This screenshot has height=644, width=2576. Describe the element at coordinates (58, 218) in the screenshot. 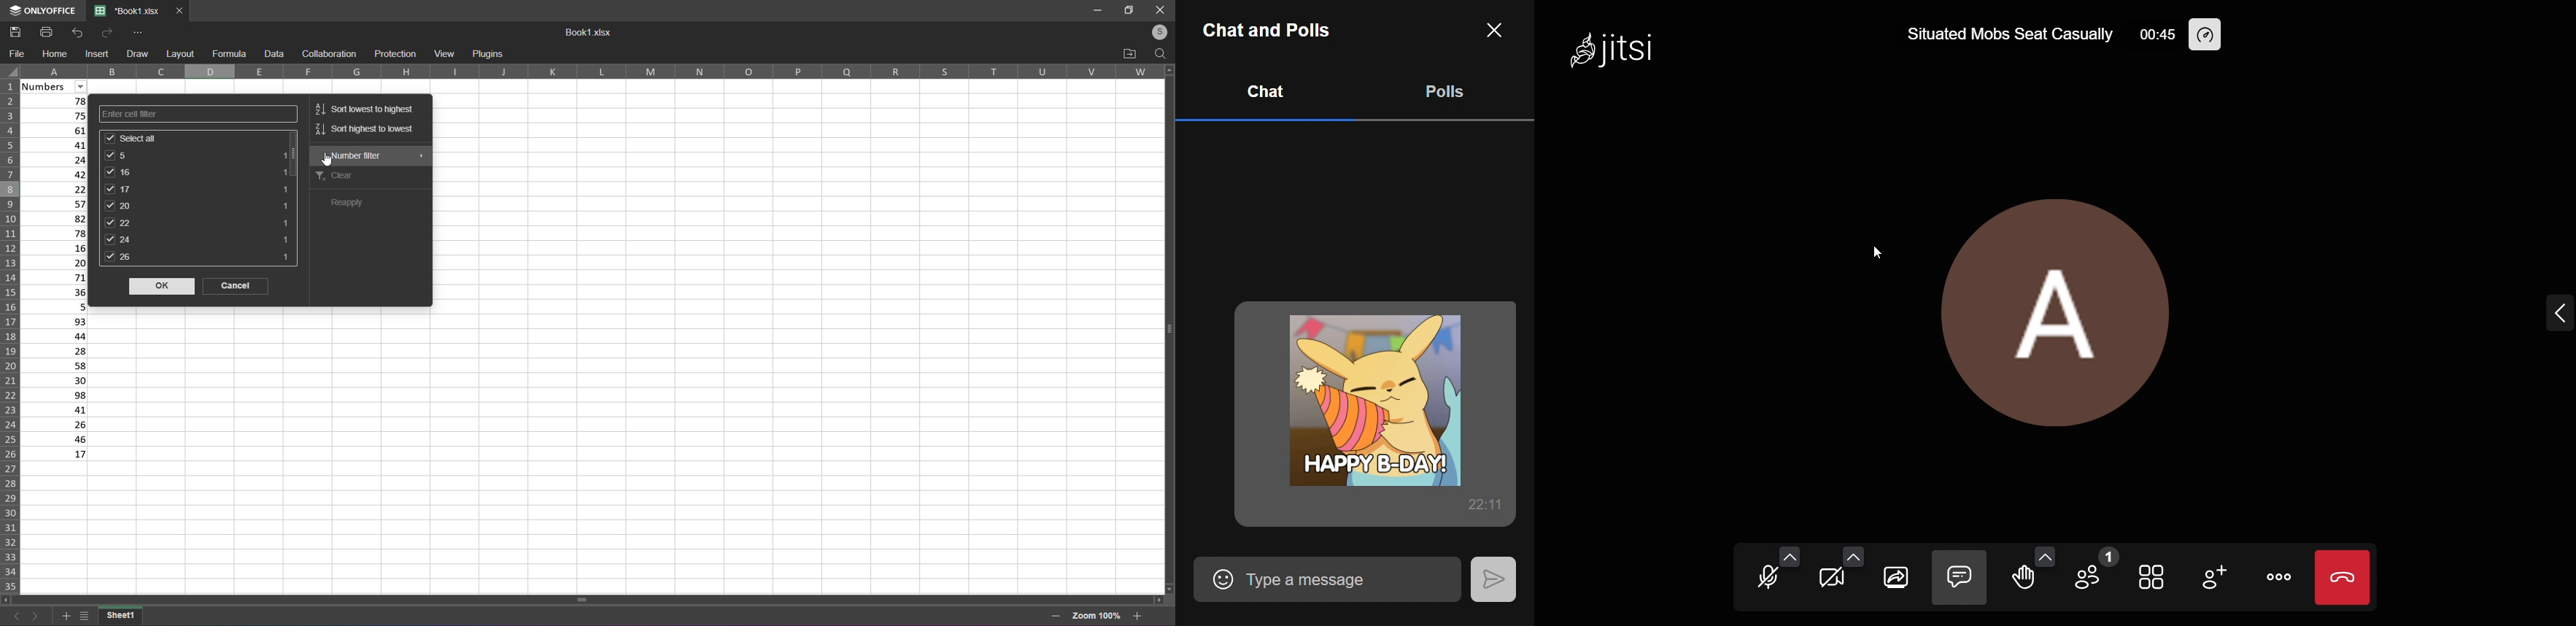

I see `82` at that location.